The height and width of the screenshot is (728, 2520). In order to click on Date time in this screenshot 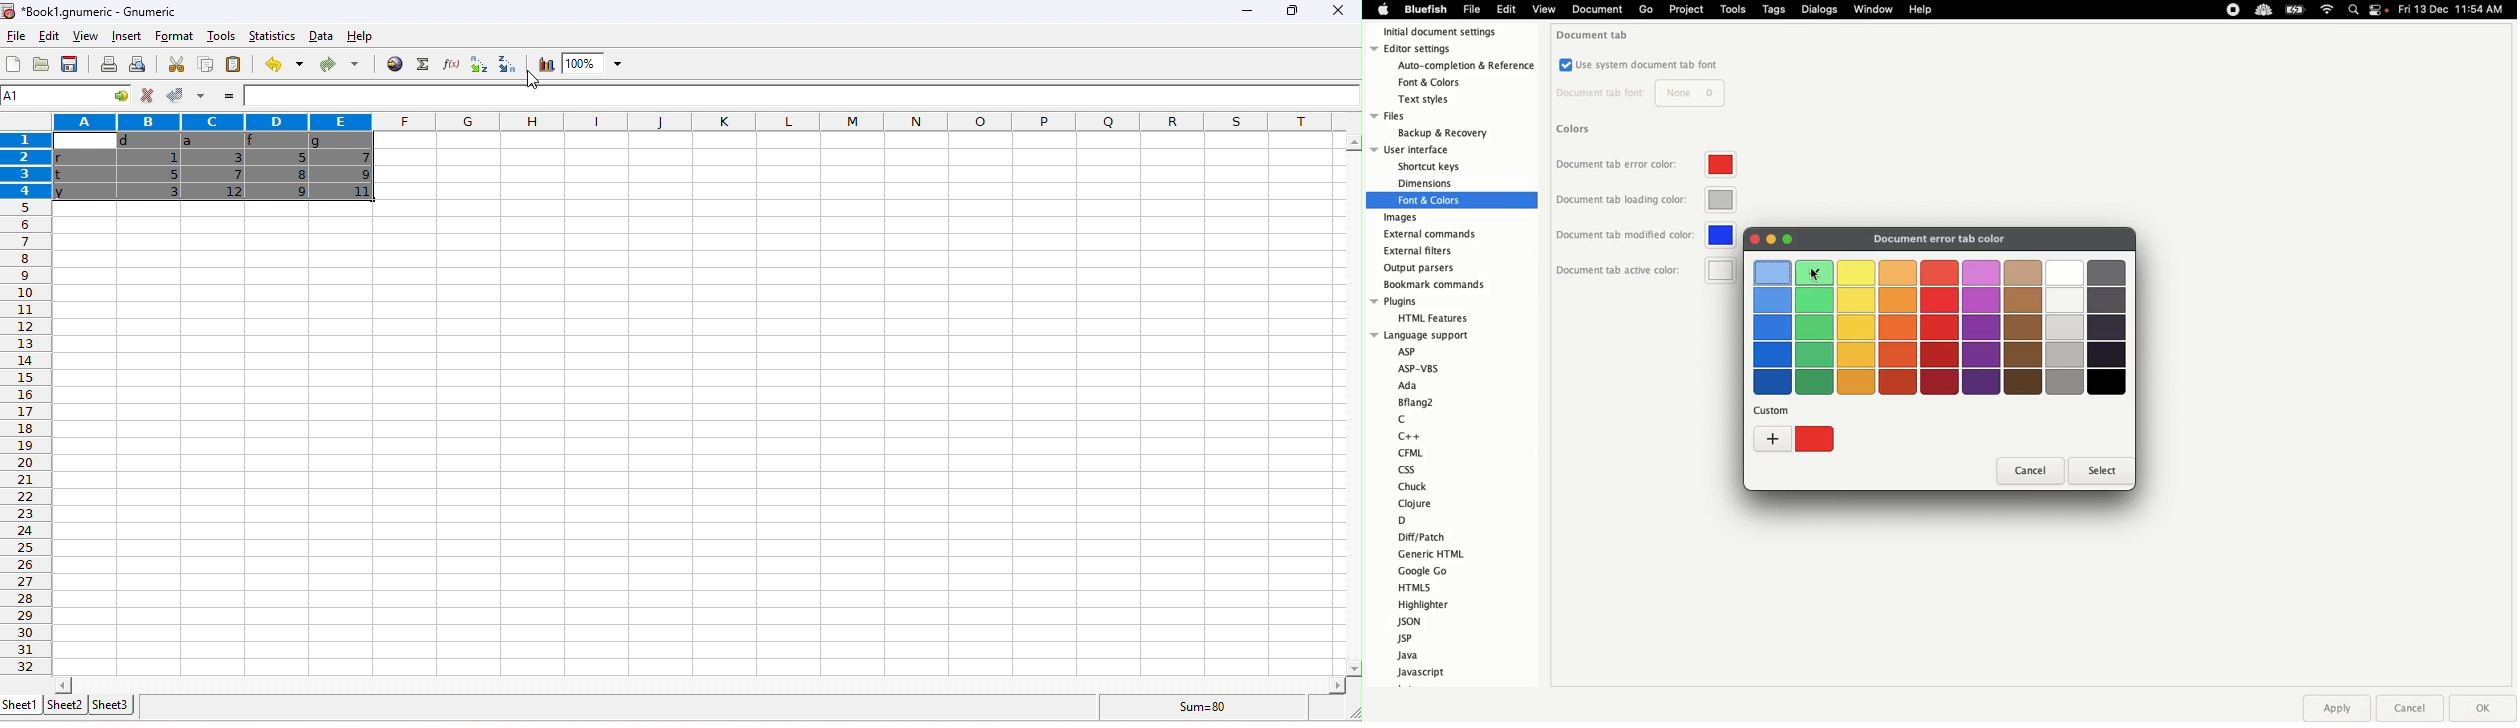, I will do `click(2456, 9)`.